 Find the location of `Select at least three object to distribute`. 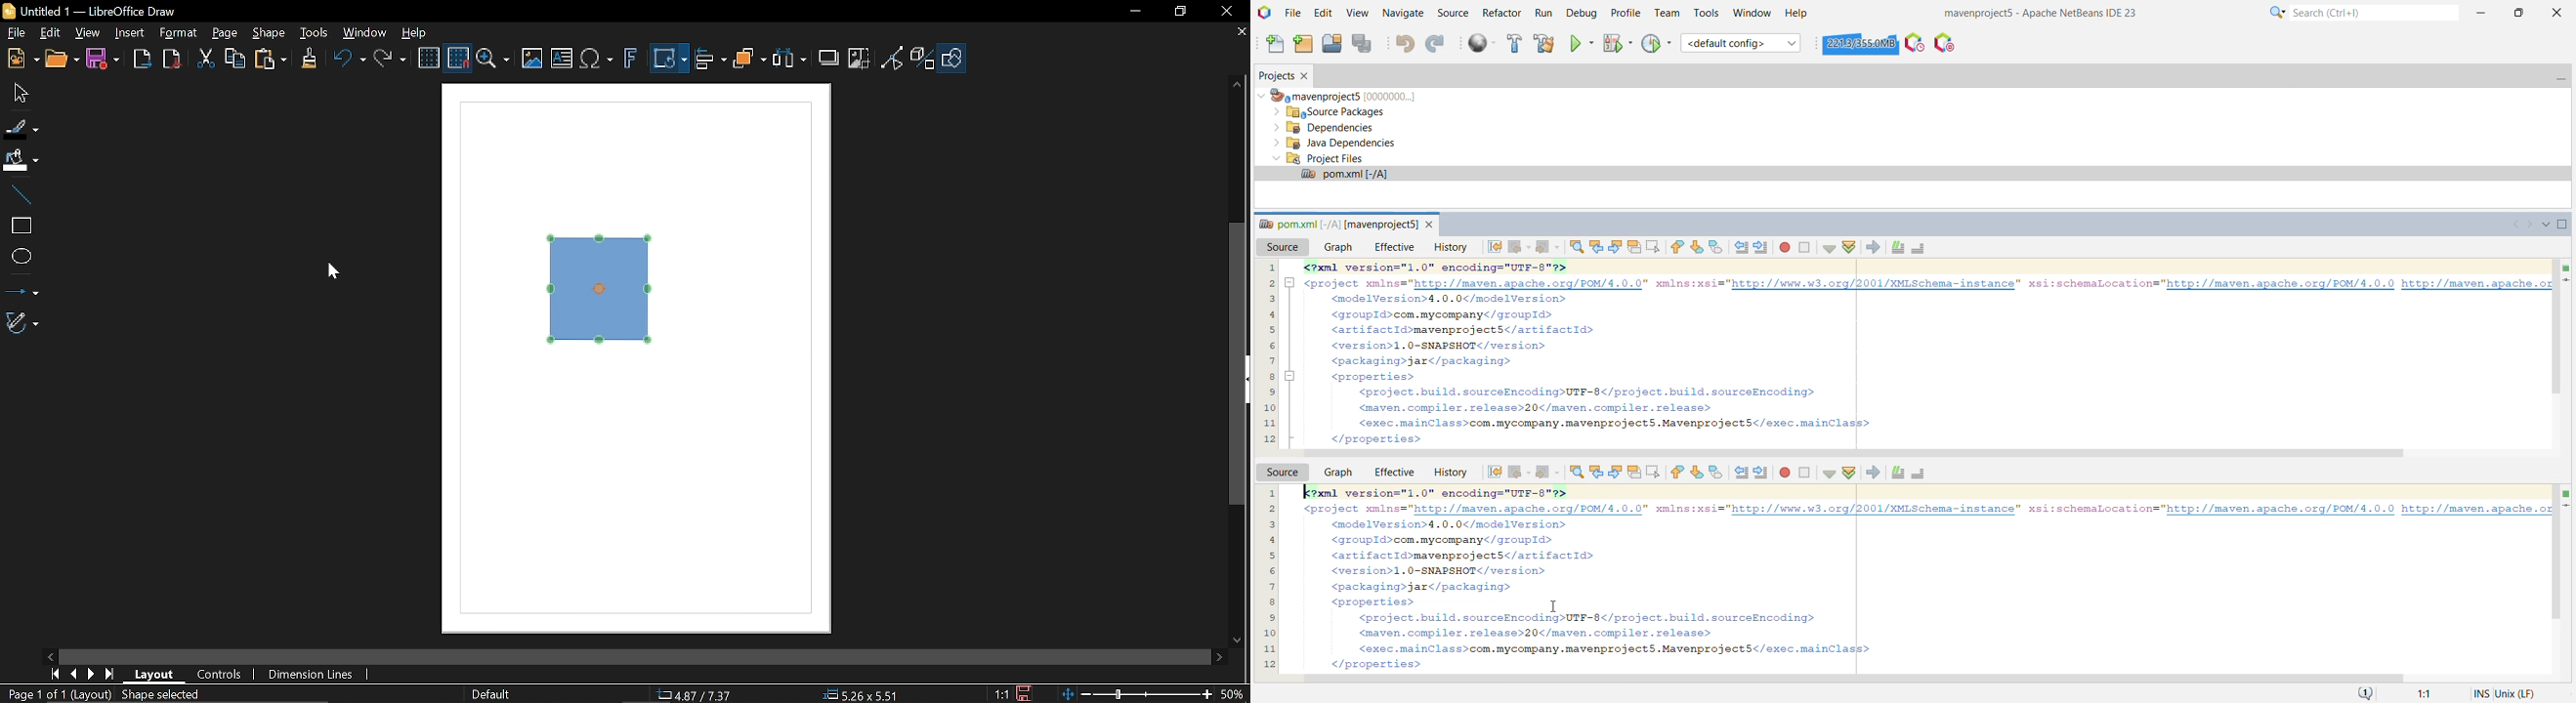

Select at least three object to distribute is located at coordinates (790, 61).